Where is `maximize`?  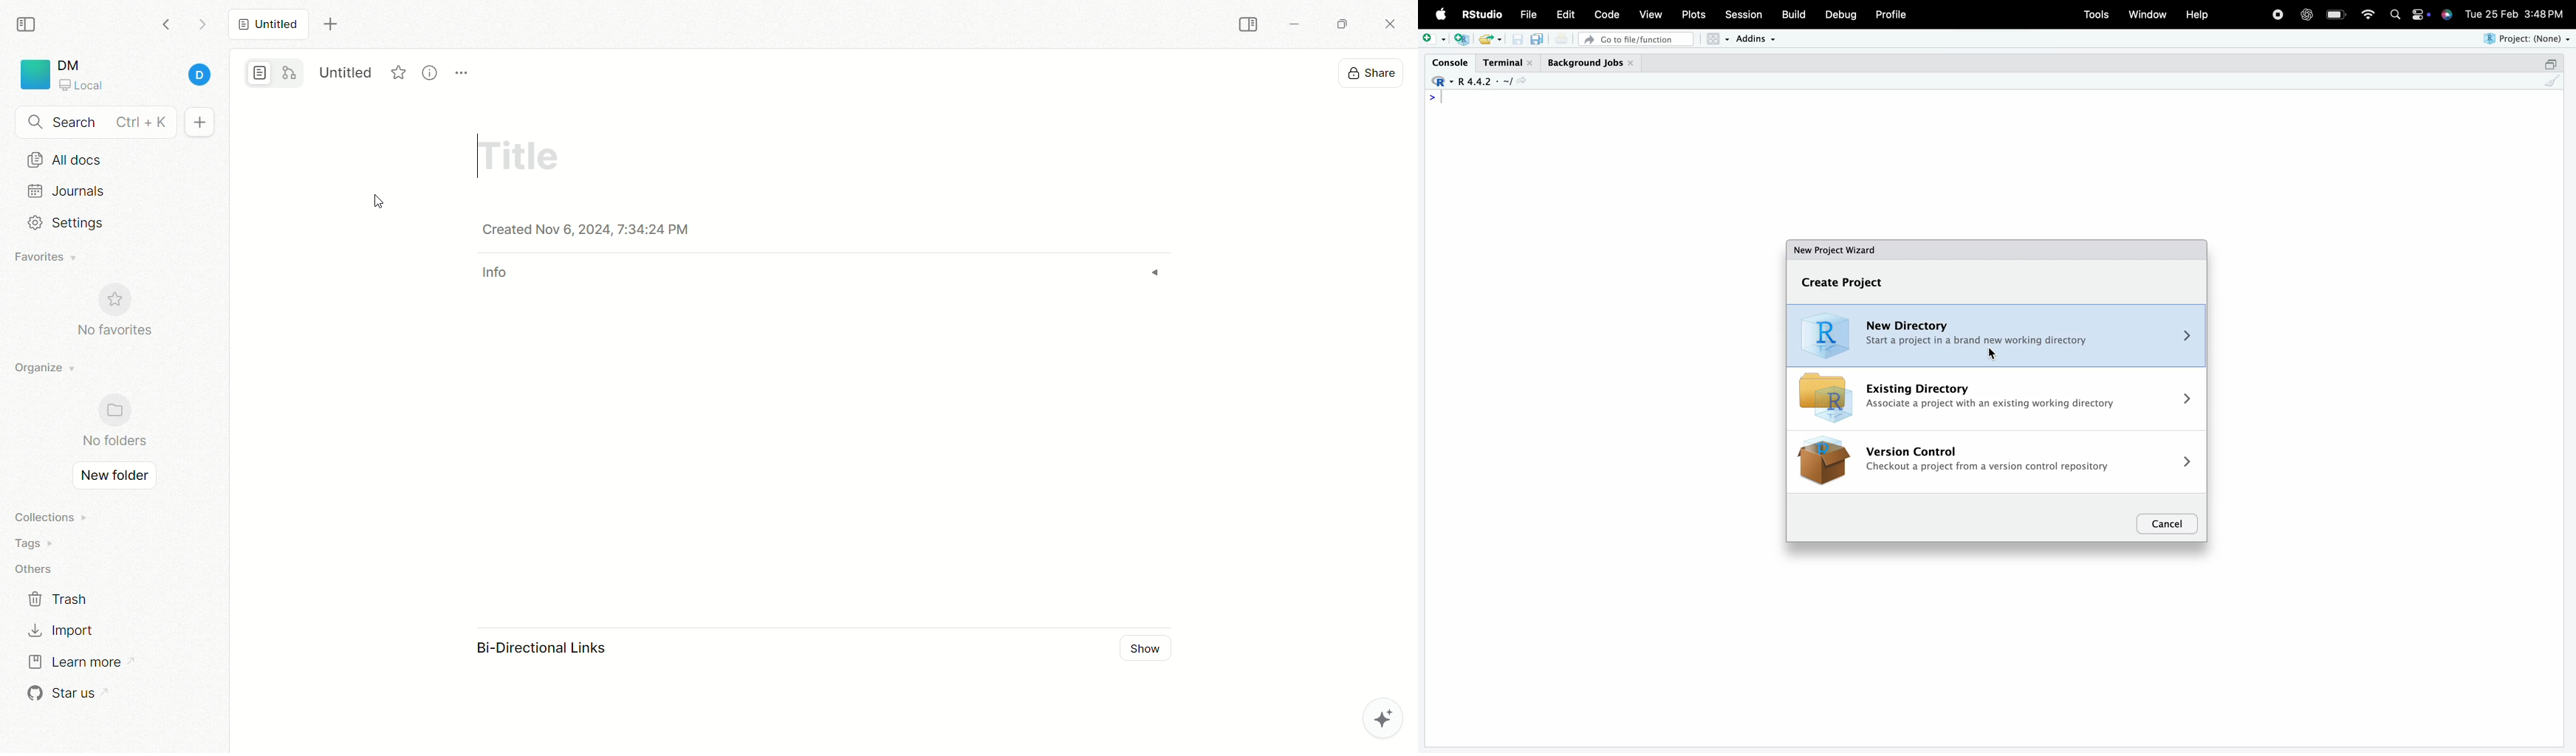 maximize is located at coordinates (2550, 64).